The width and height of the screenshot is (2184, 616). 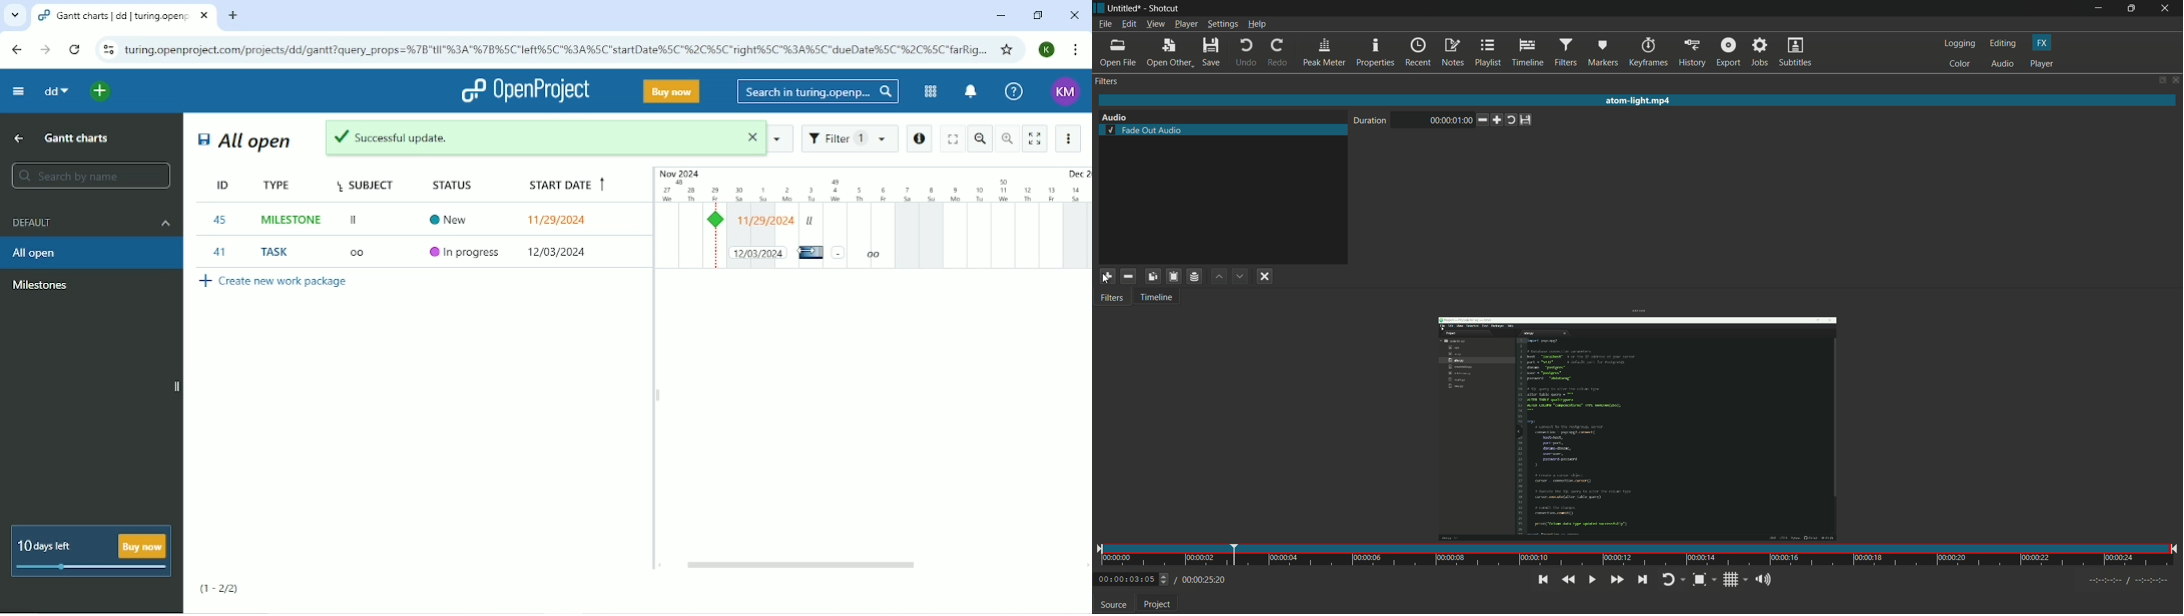 What do you see at coordinates (1728, 51) in the screenshot?
I see `export` at bounding box center [1728, 51].